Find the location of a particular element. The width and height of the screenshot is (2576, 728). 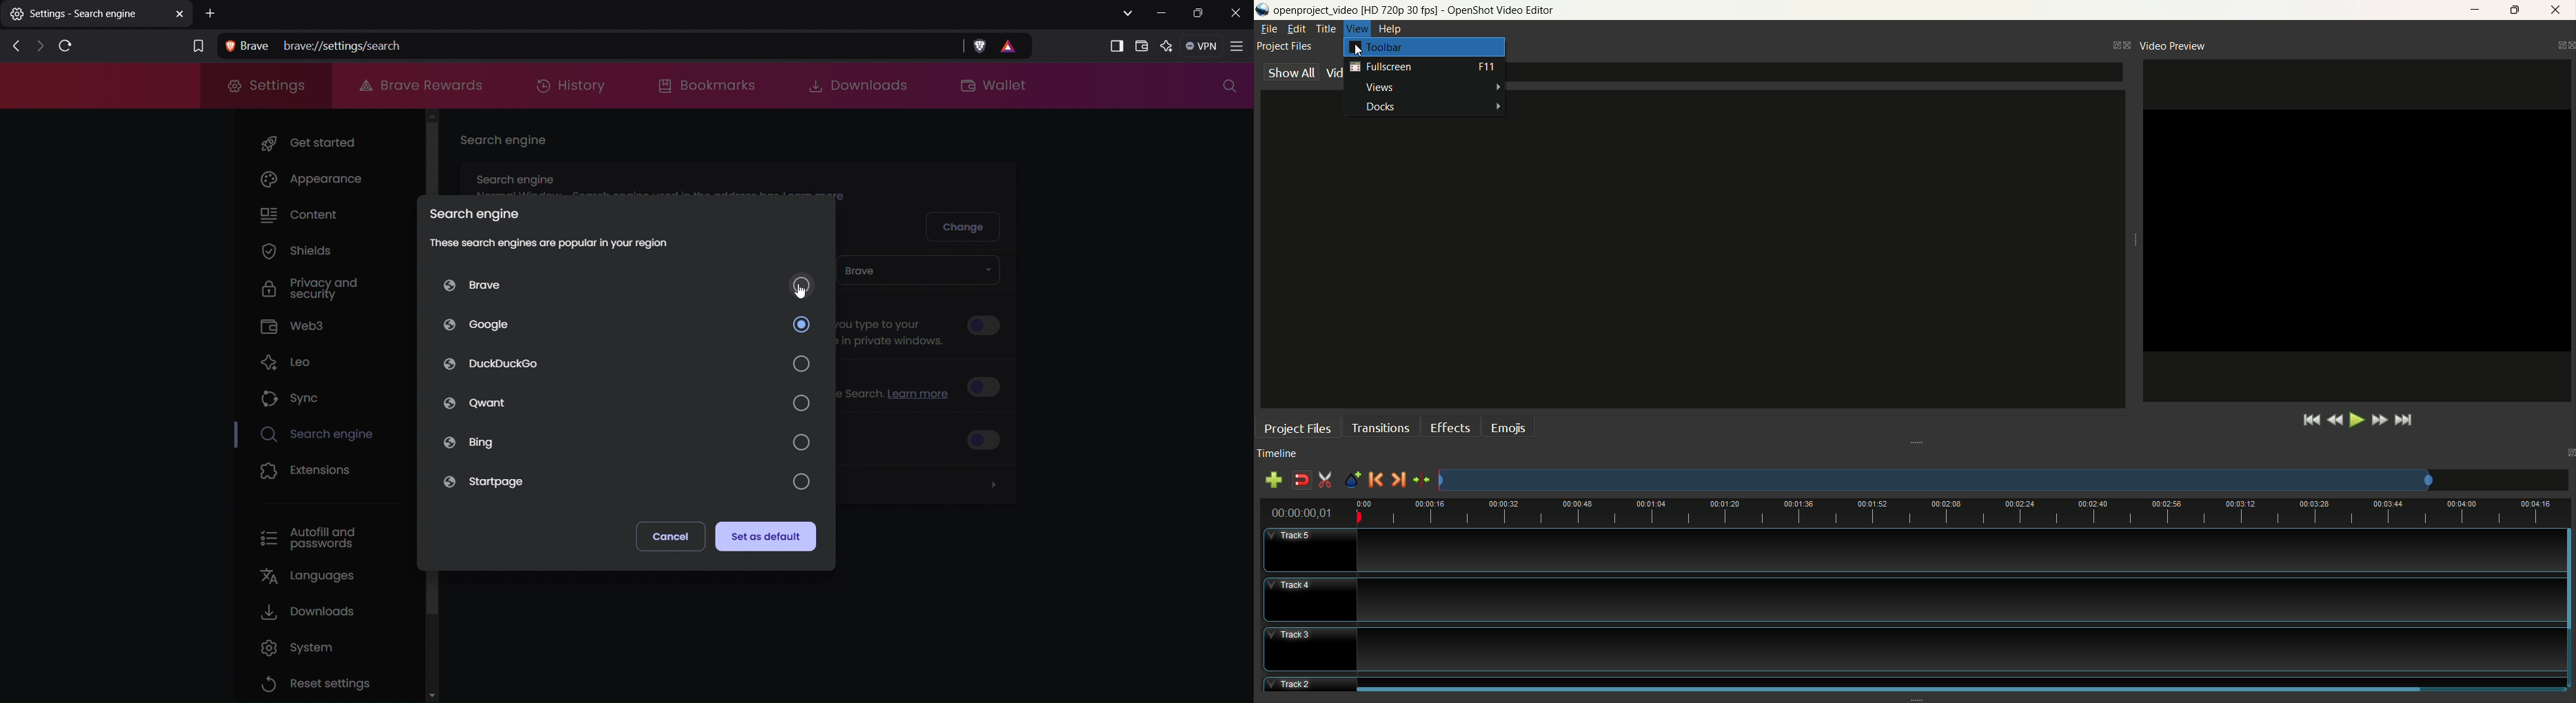

Minimize is located at coordinates (1163, 13).